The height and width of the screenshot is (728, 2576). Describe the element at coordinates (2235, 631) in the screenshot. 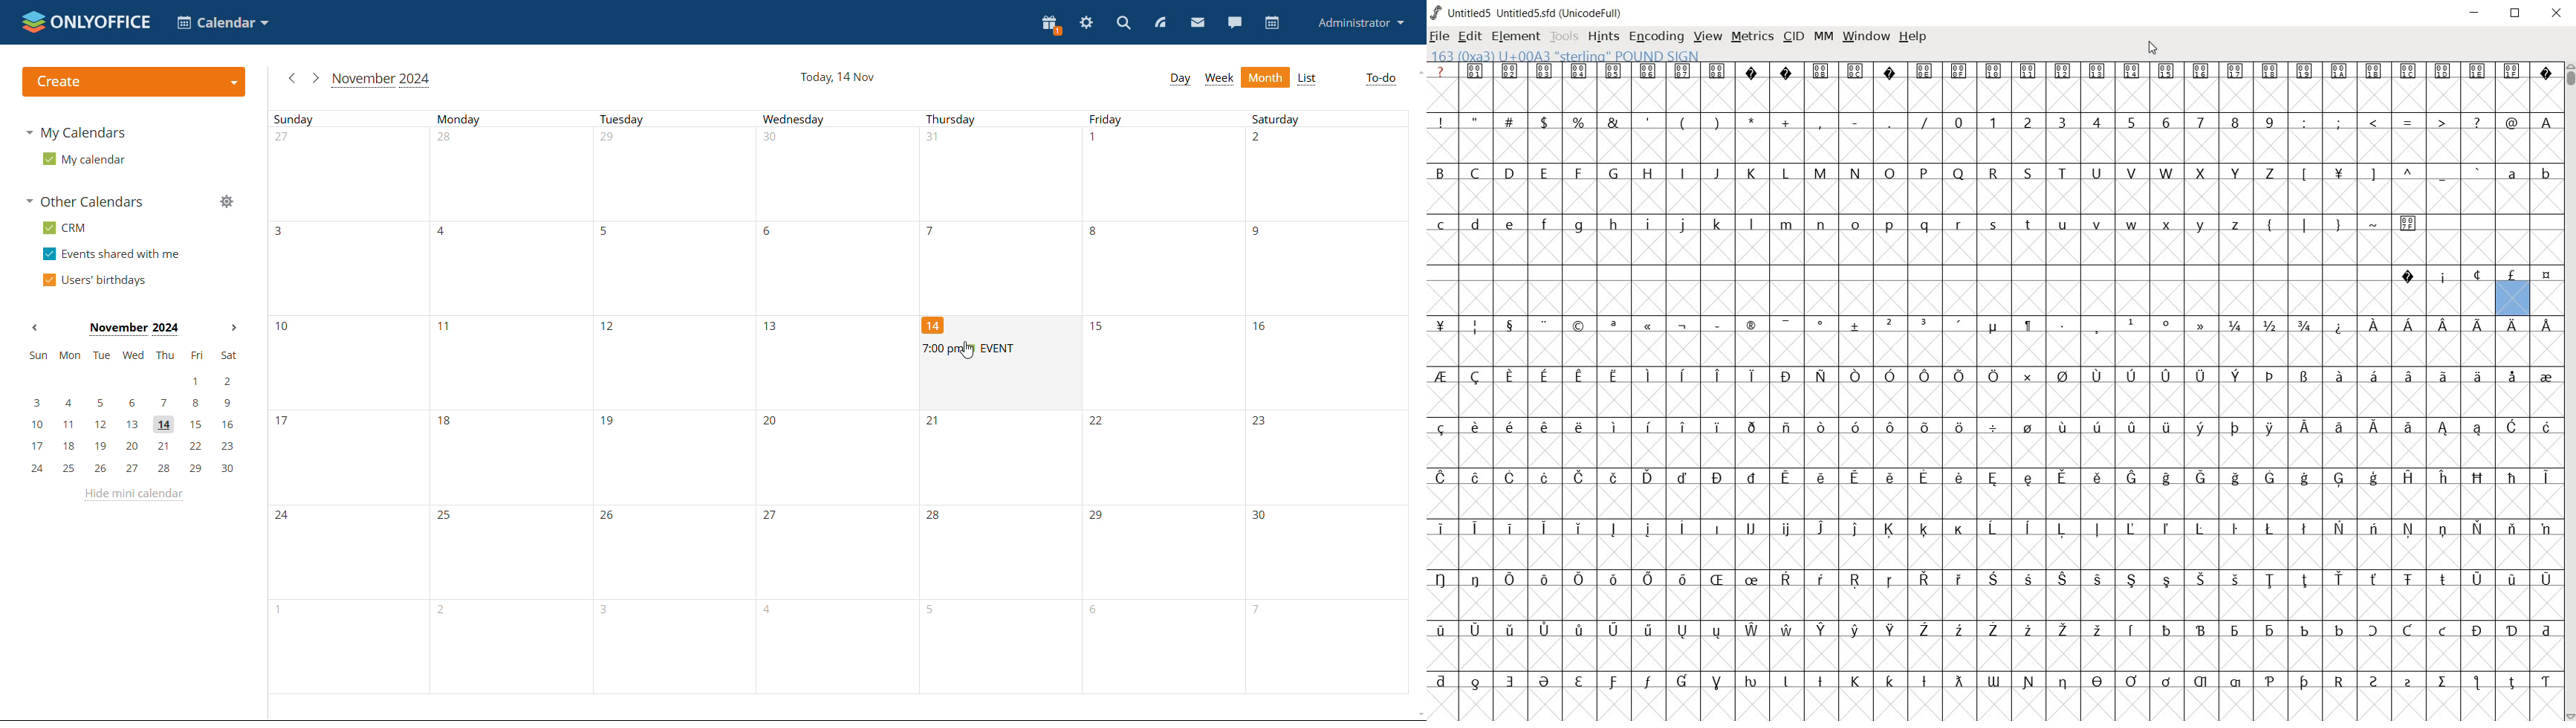

I see `Symbol` at that location.